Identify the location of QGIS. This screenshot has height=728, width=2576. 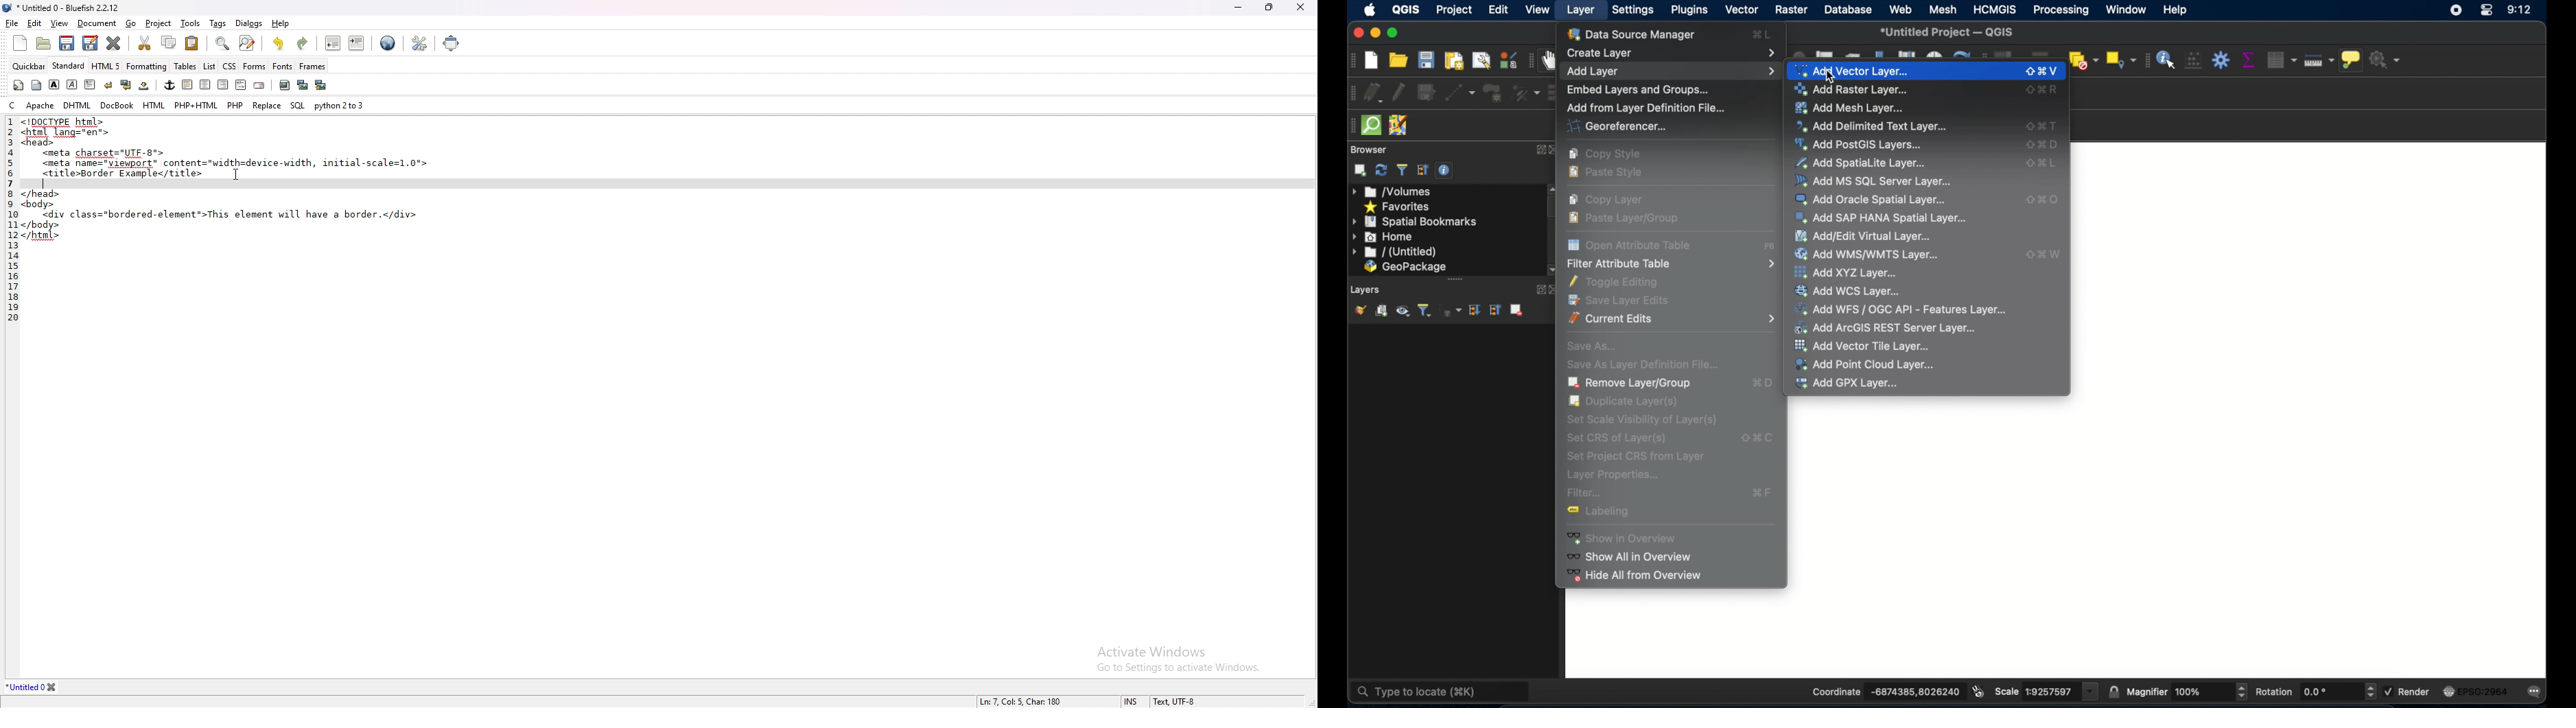
(1407, 10).